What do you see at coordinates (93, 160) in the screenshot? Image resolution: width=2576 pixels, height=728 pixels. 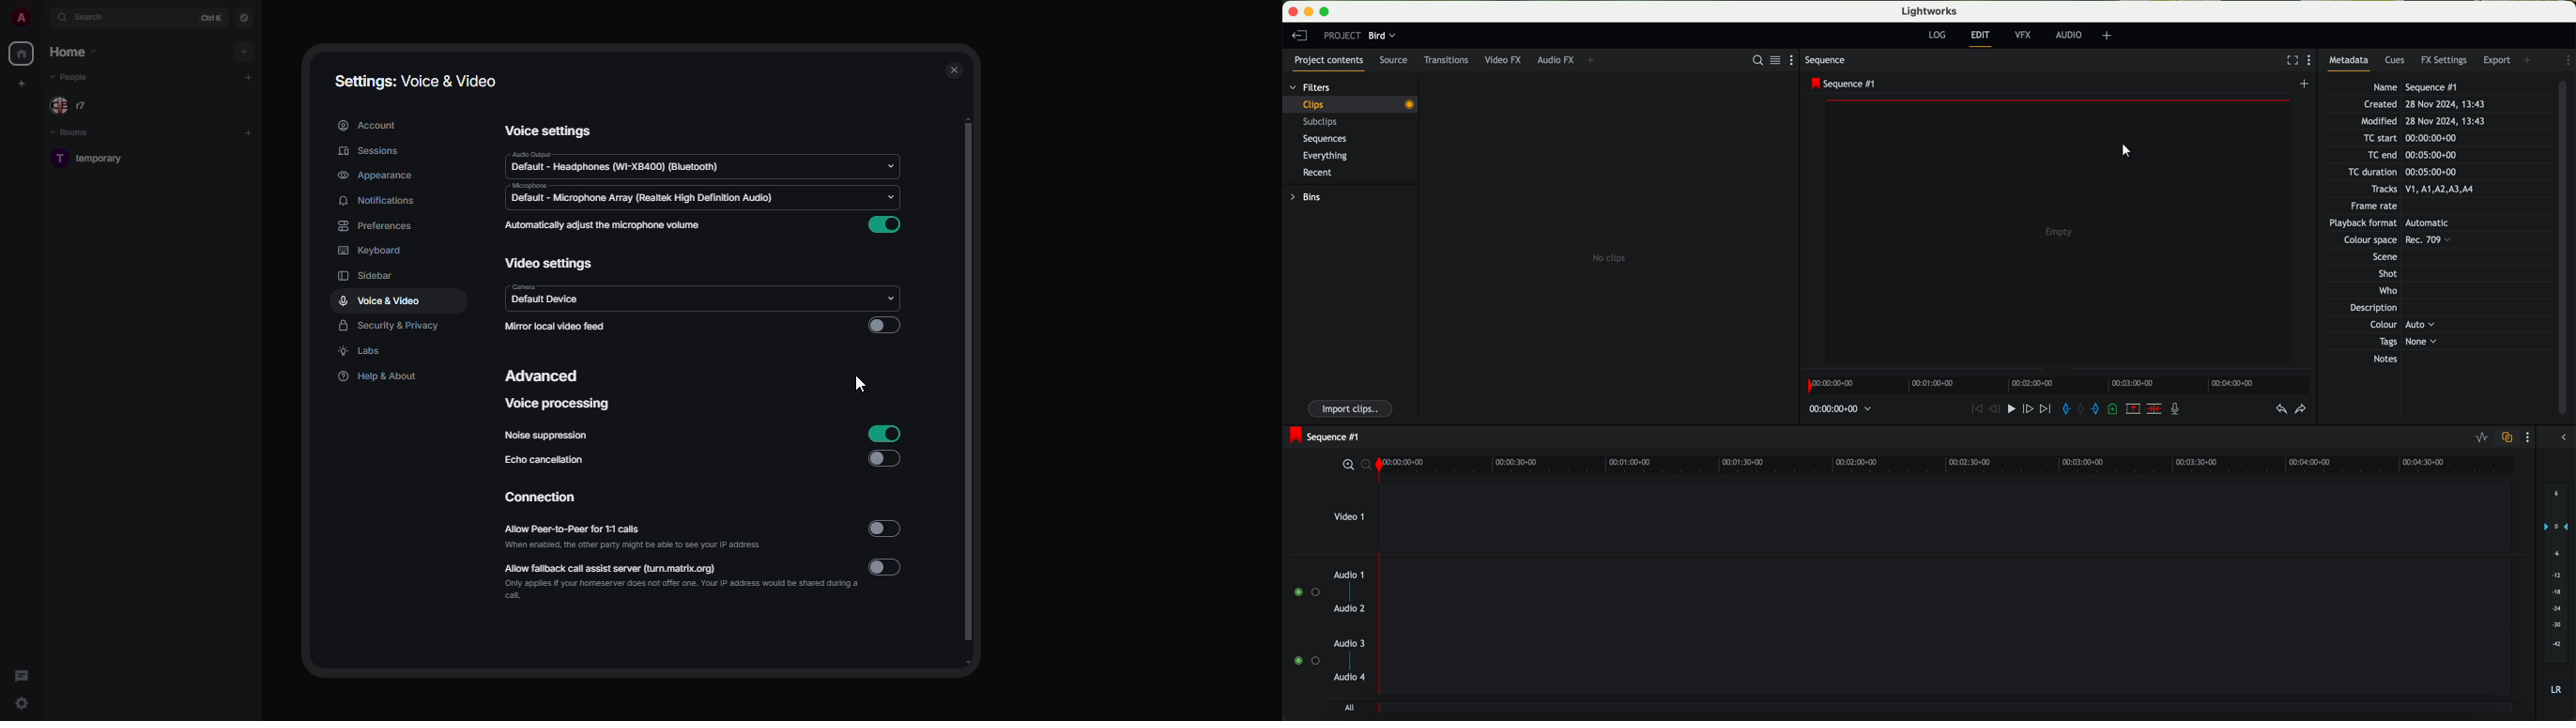 I see `room` at bounding box center [93, 160].